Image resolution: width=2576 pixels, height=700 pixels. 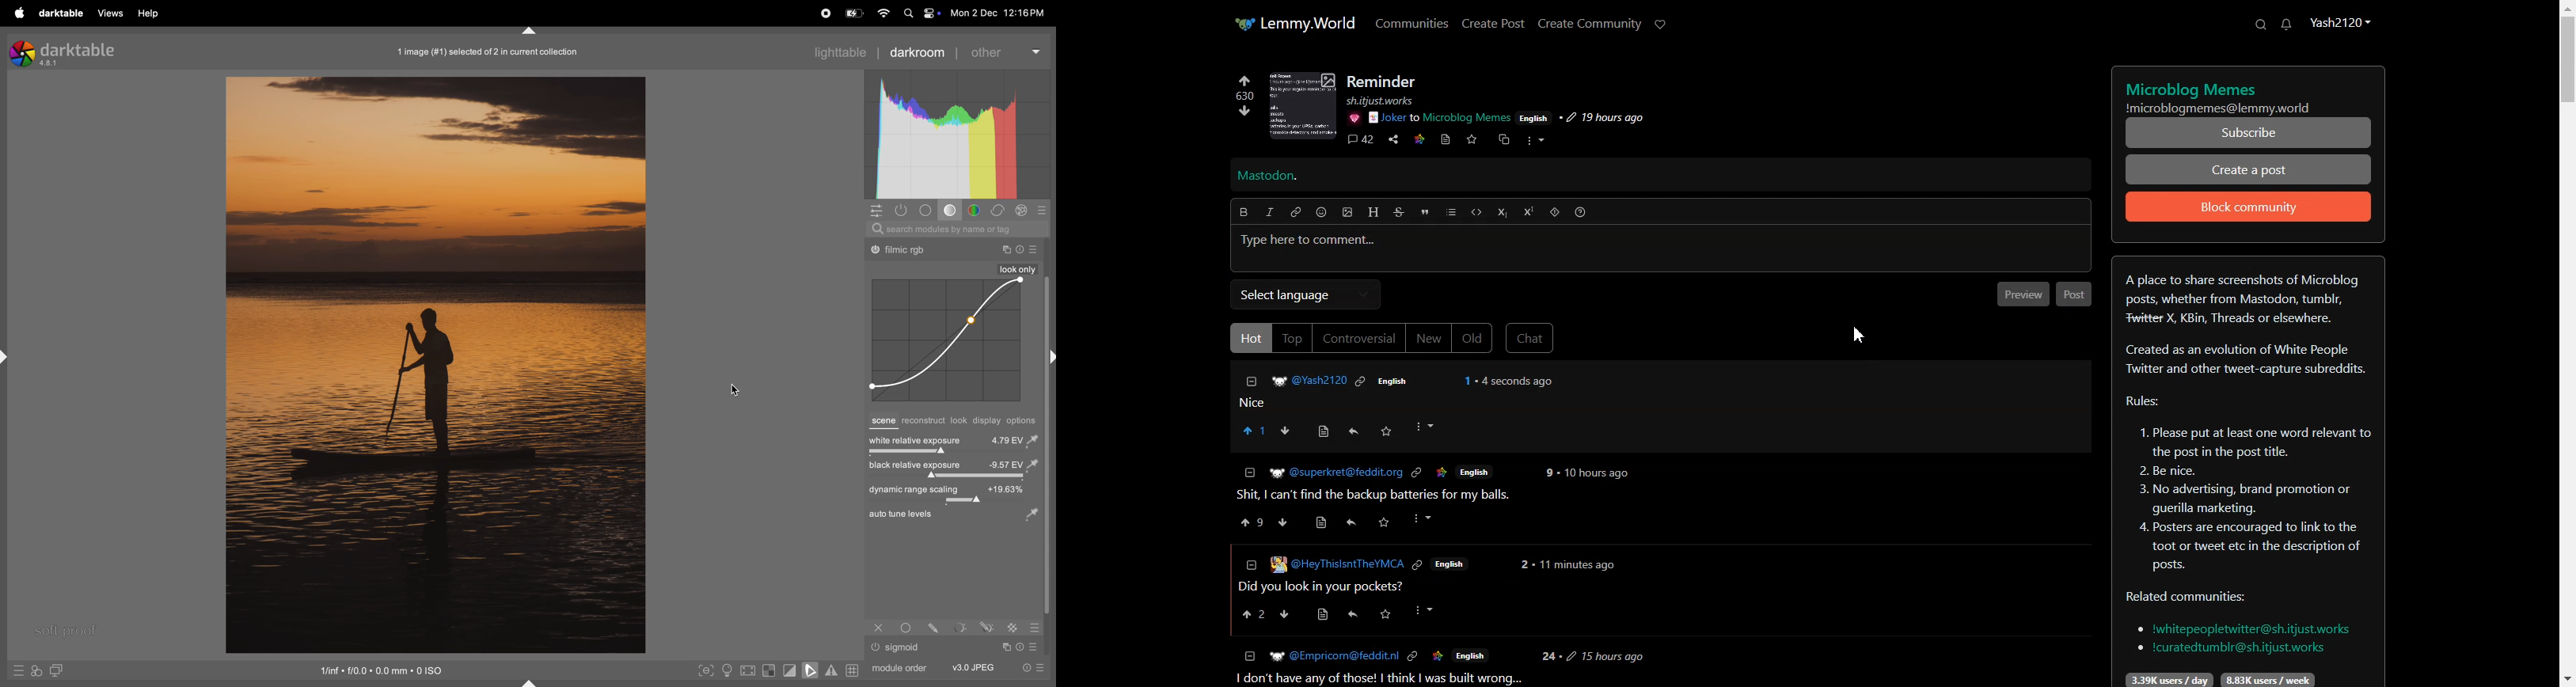 I want to click on tone , so click(x=929, y=211).